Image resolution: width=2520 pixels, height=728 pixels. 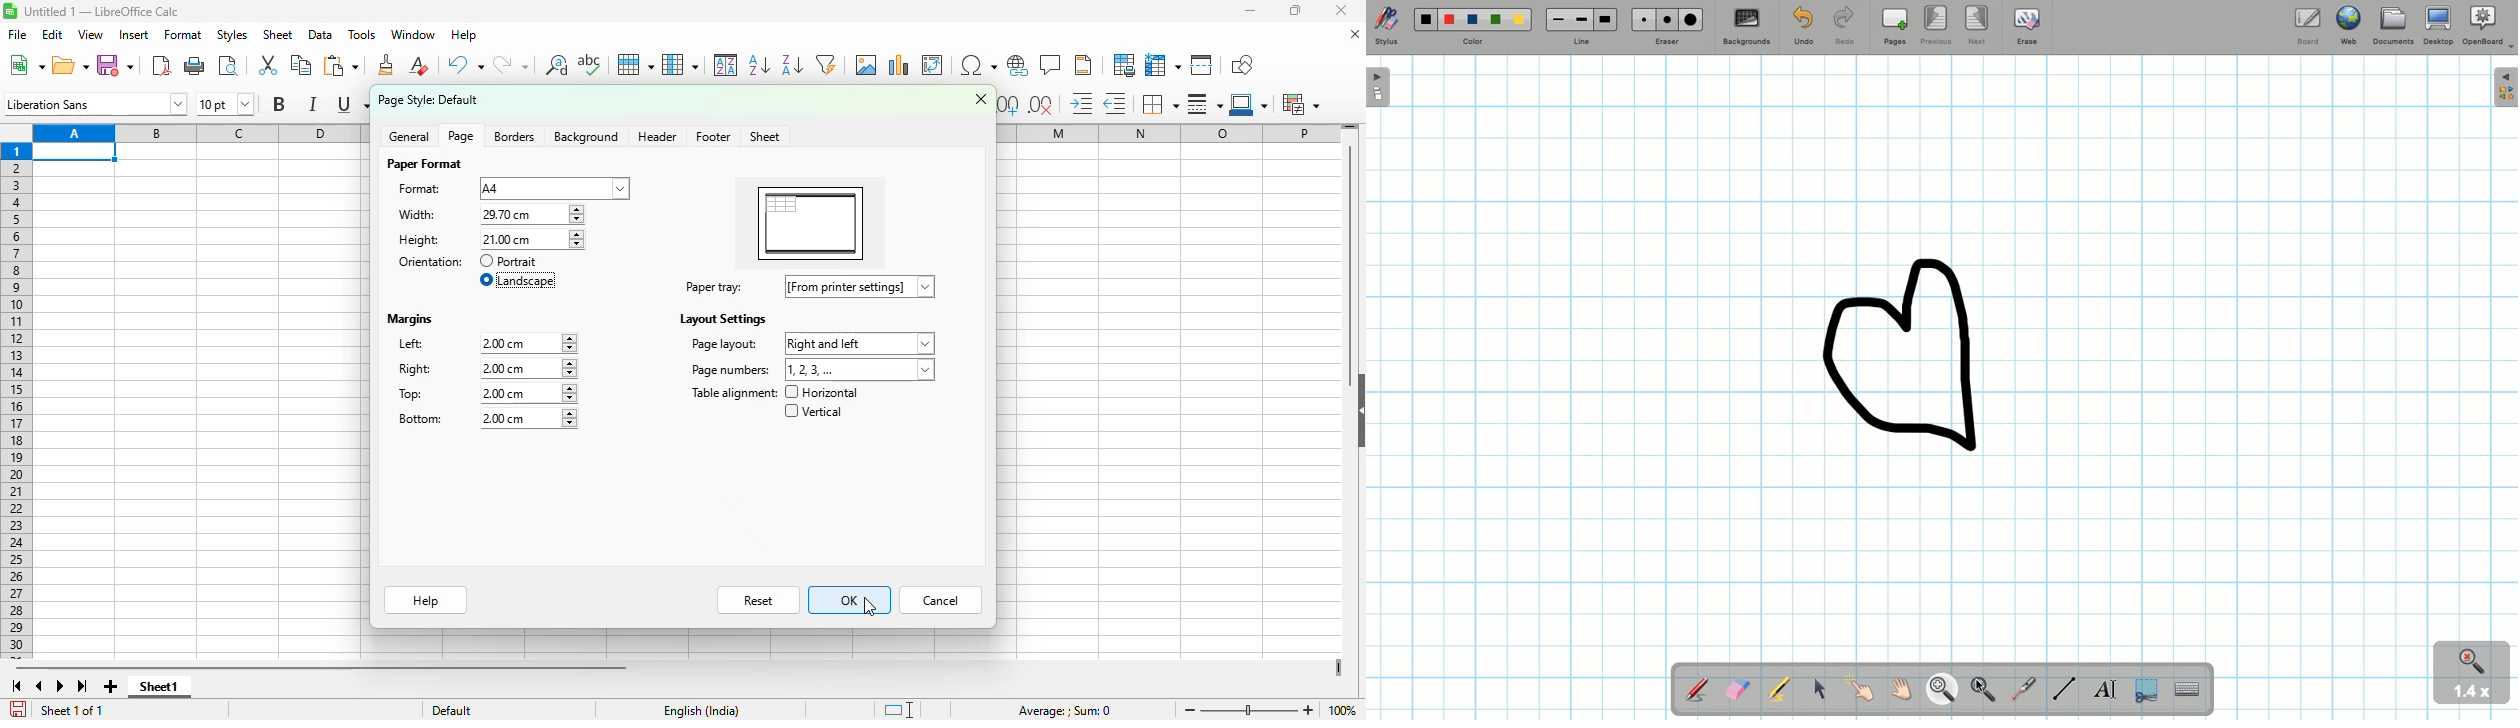 I want to click on zoom factor, so click(x=1344, y=709).